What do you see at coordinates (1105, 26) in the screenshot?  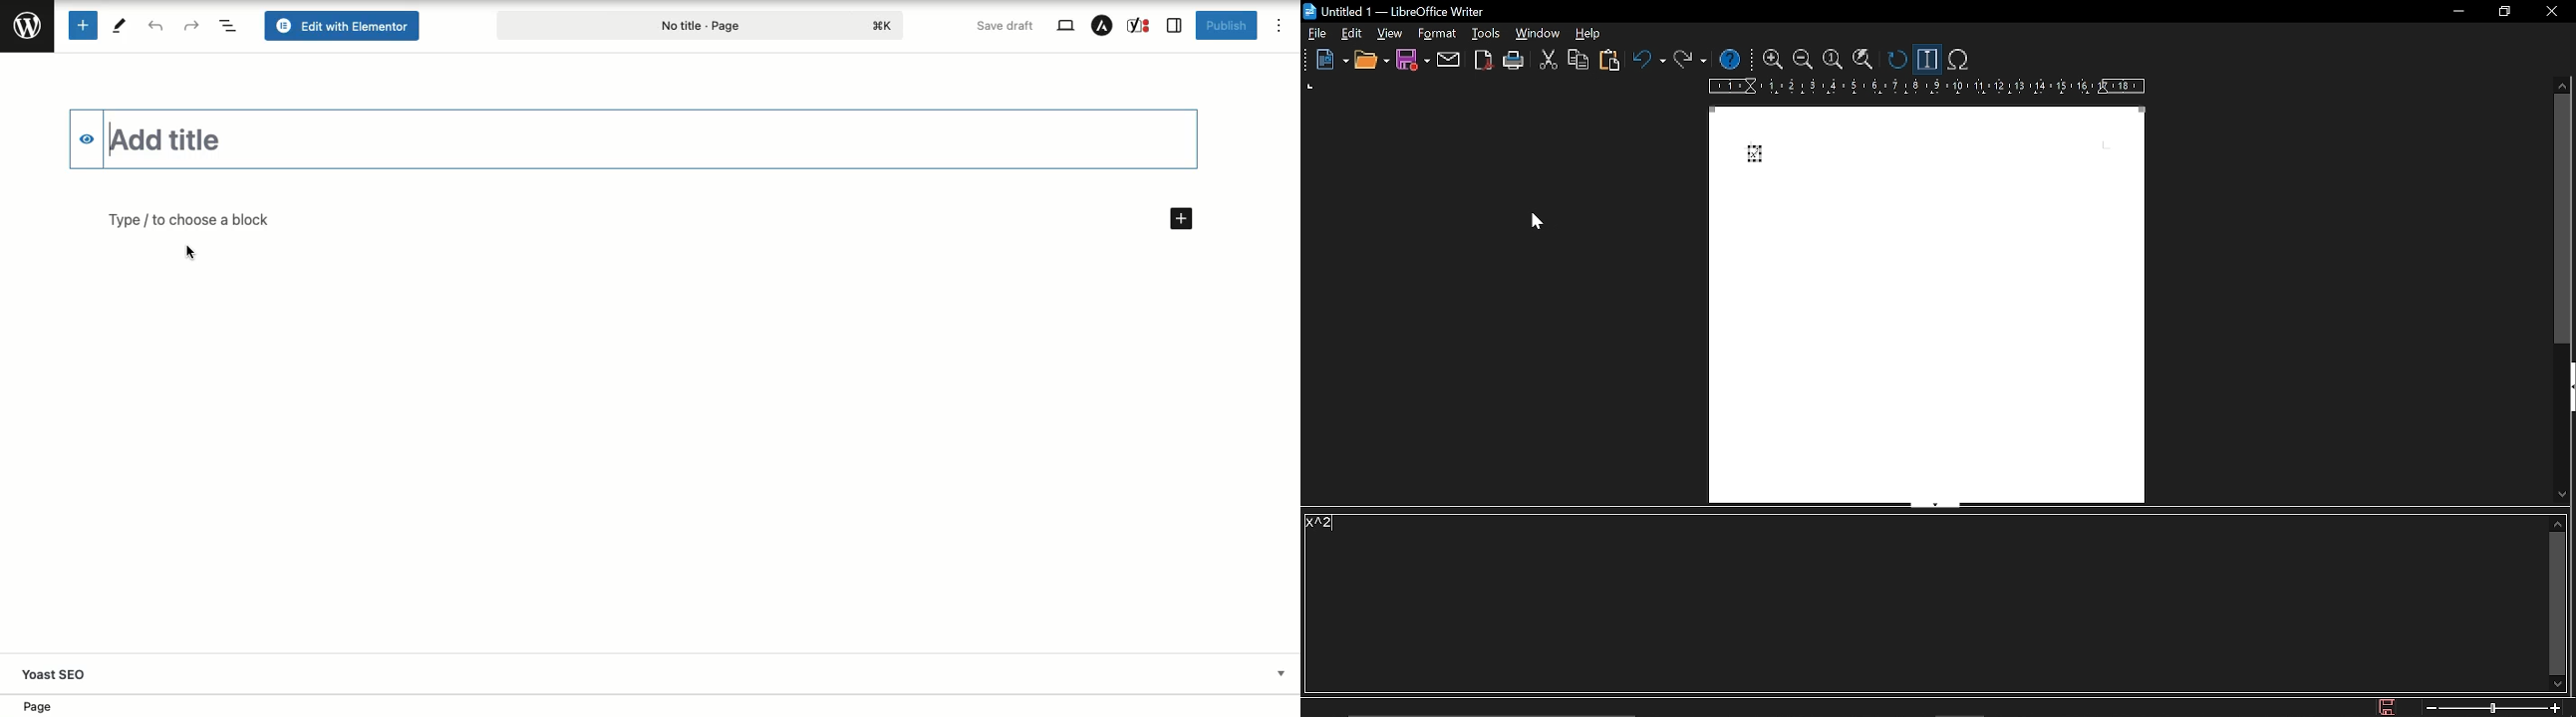 I see `Astra` at bounding box center [1105, 26].